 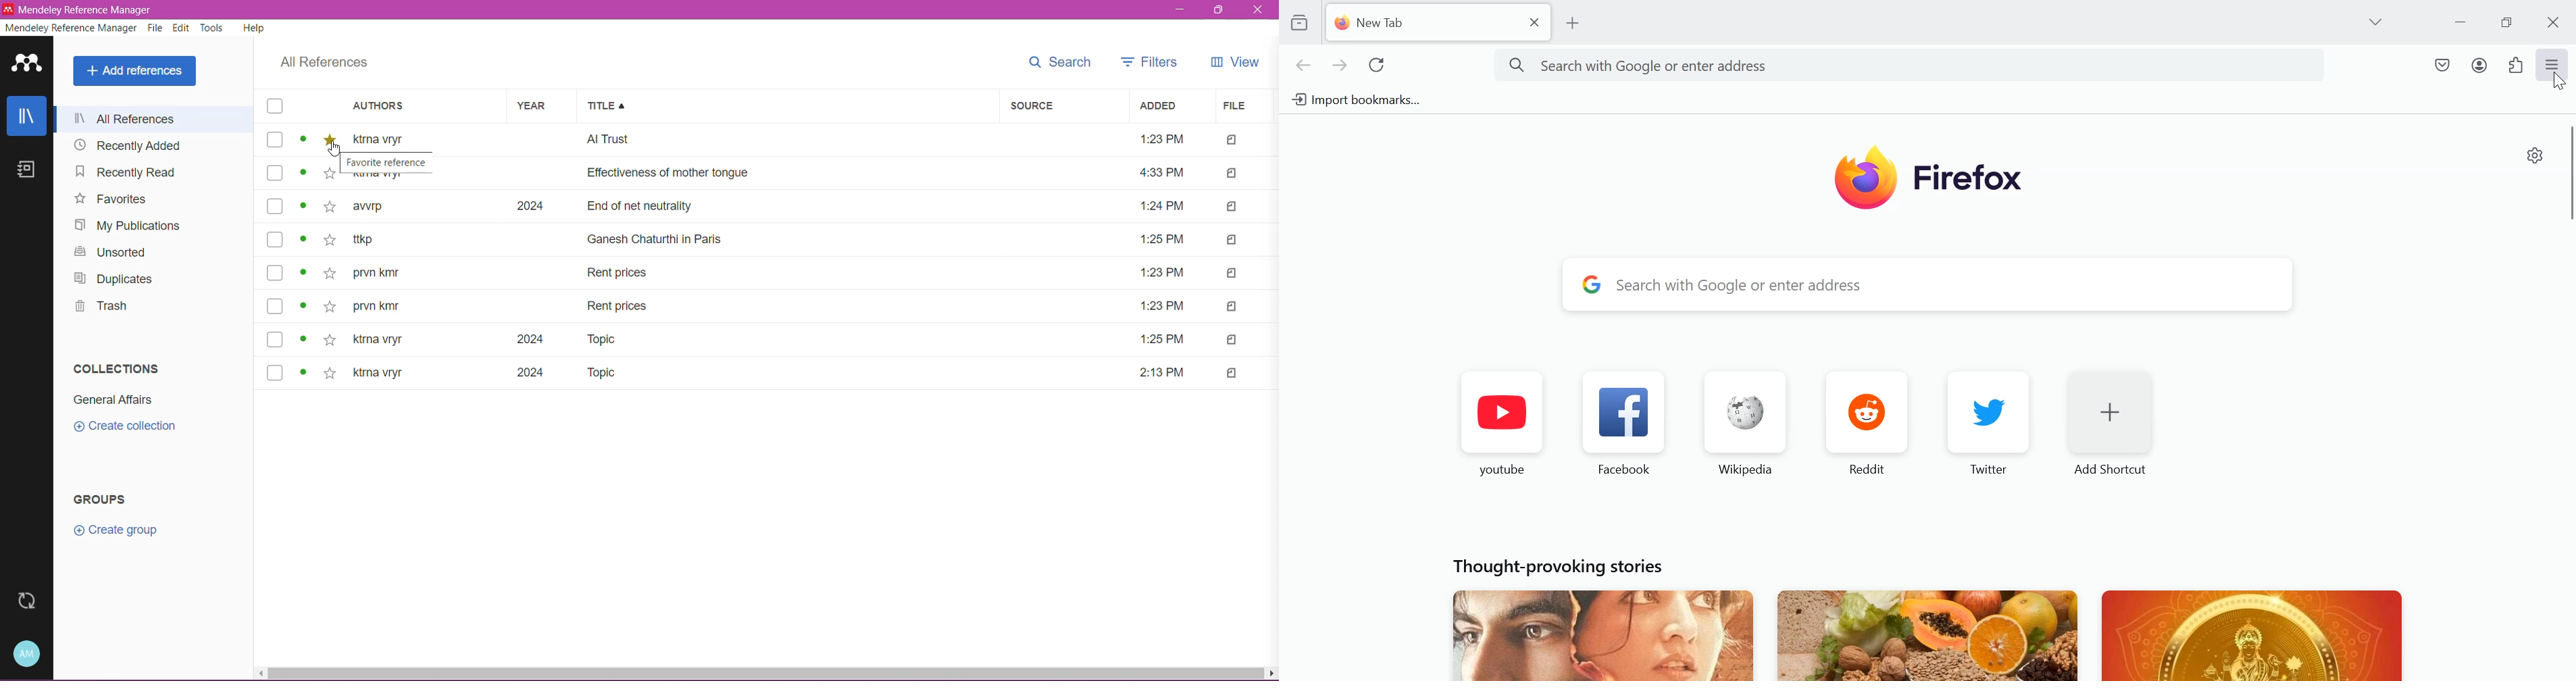 I want to click on Account and Help, so click(x=26, y=653).